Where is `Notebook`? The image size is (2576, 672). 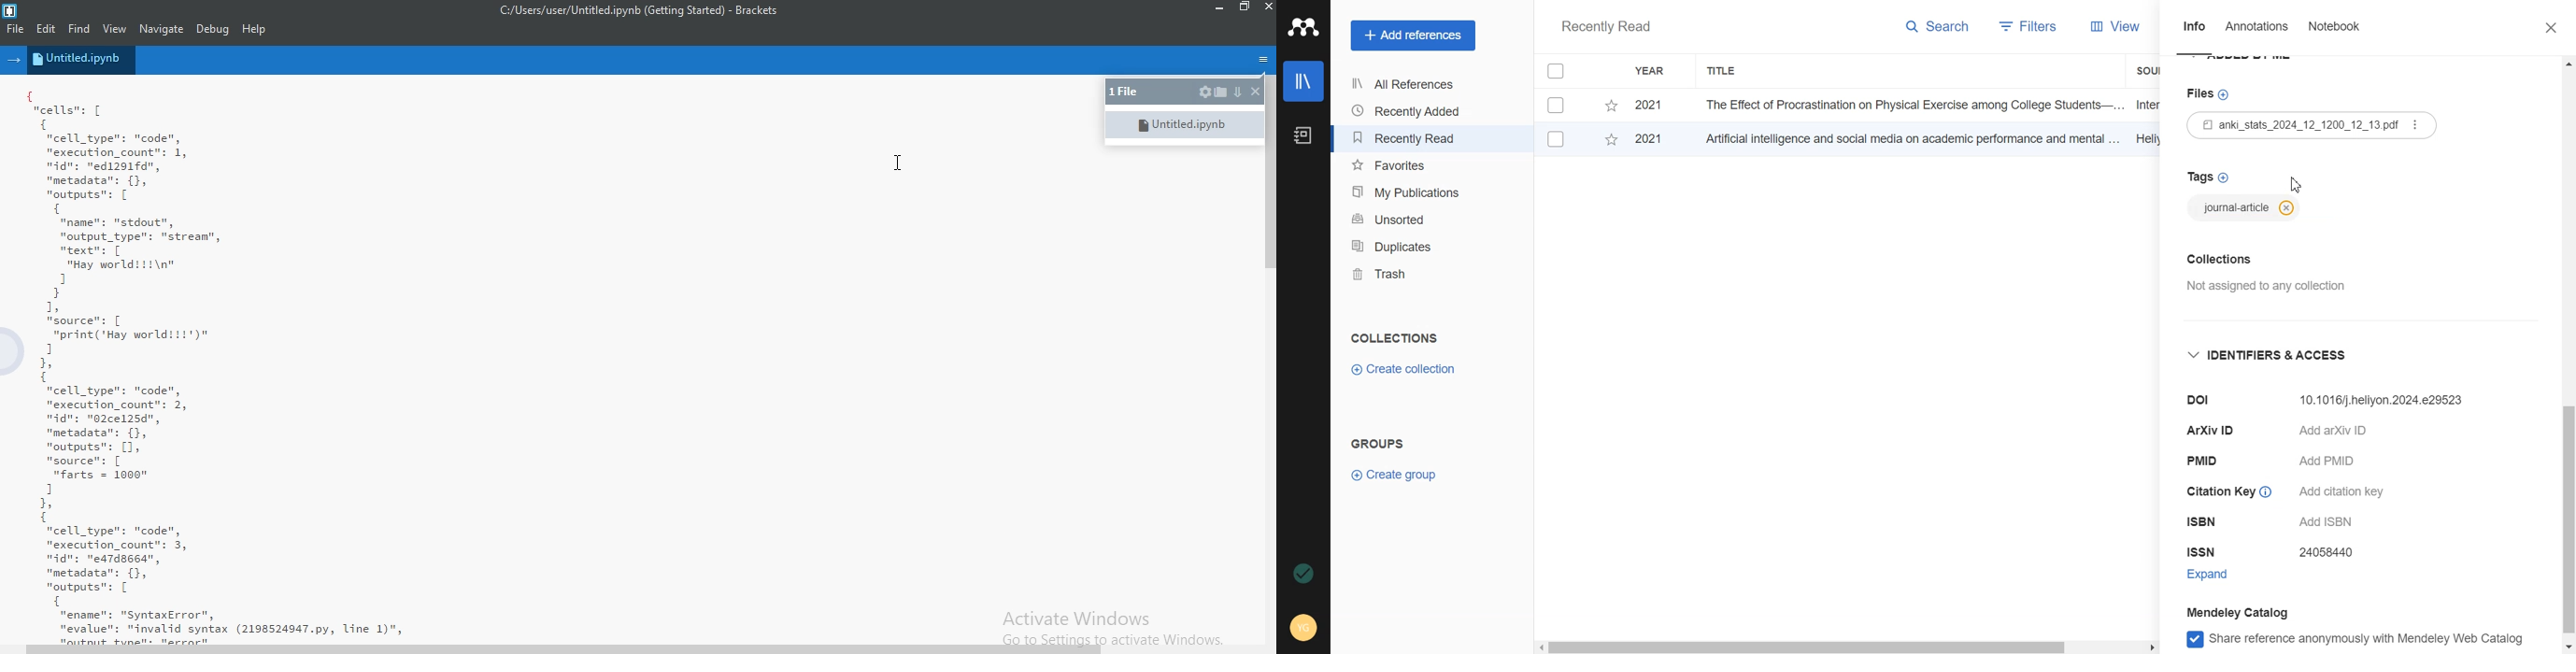
Notebook is located at coordinates (2334, 29).